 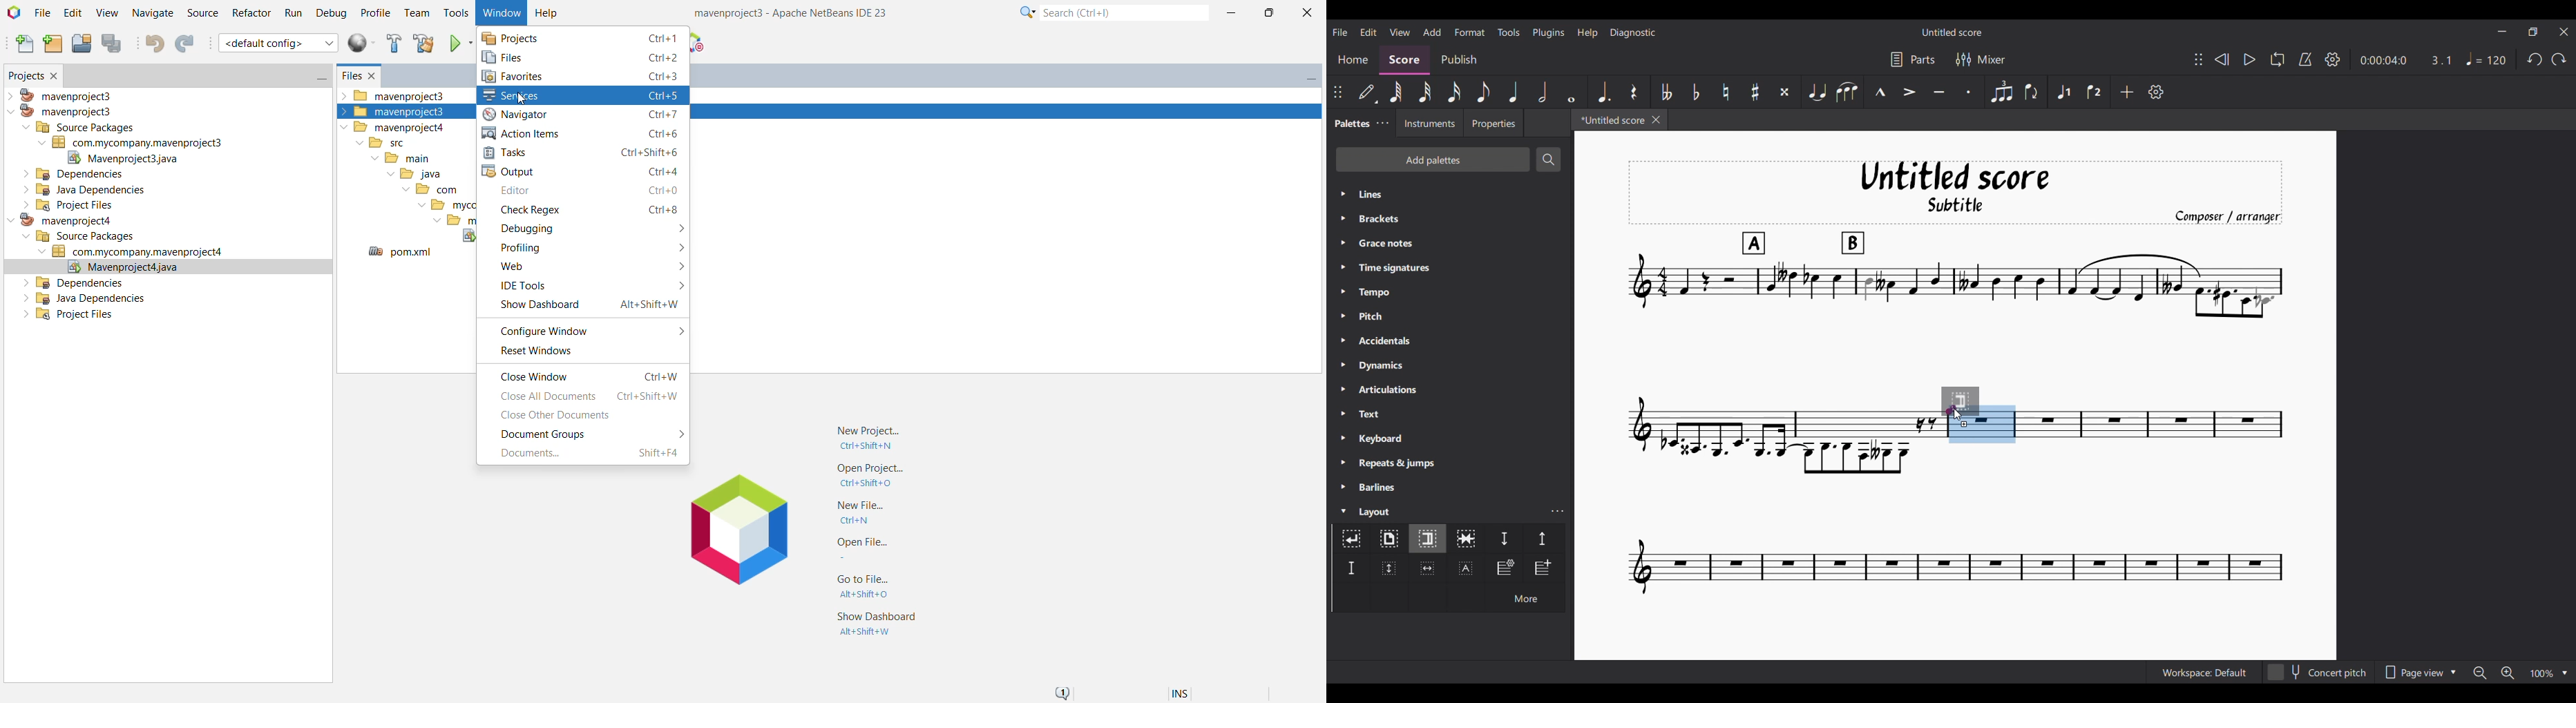 What do you see at coordinates (1024, 15) in the screenshot?
I see `Click for Category Selection` at bounding box center [1024, 15].